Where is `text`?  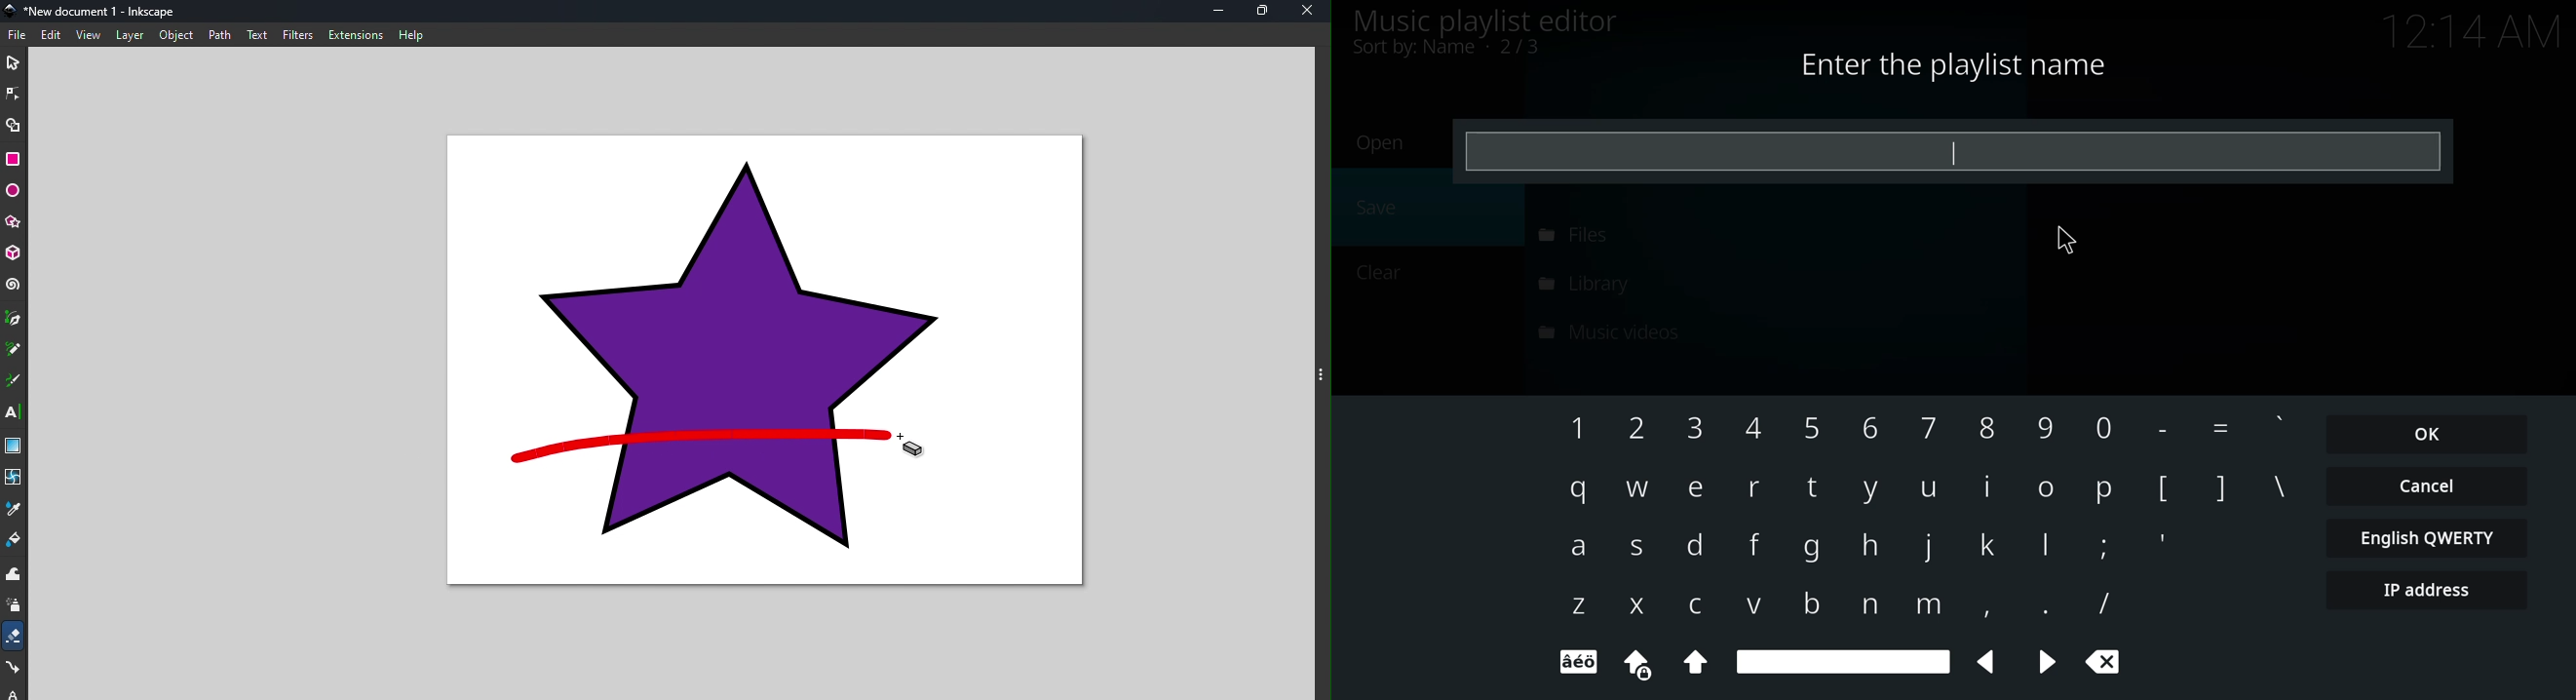 text is located at coordinates (258, 34).